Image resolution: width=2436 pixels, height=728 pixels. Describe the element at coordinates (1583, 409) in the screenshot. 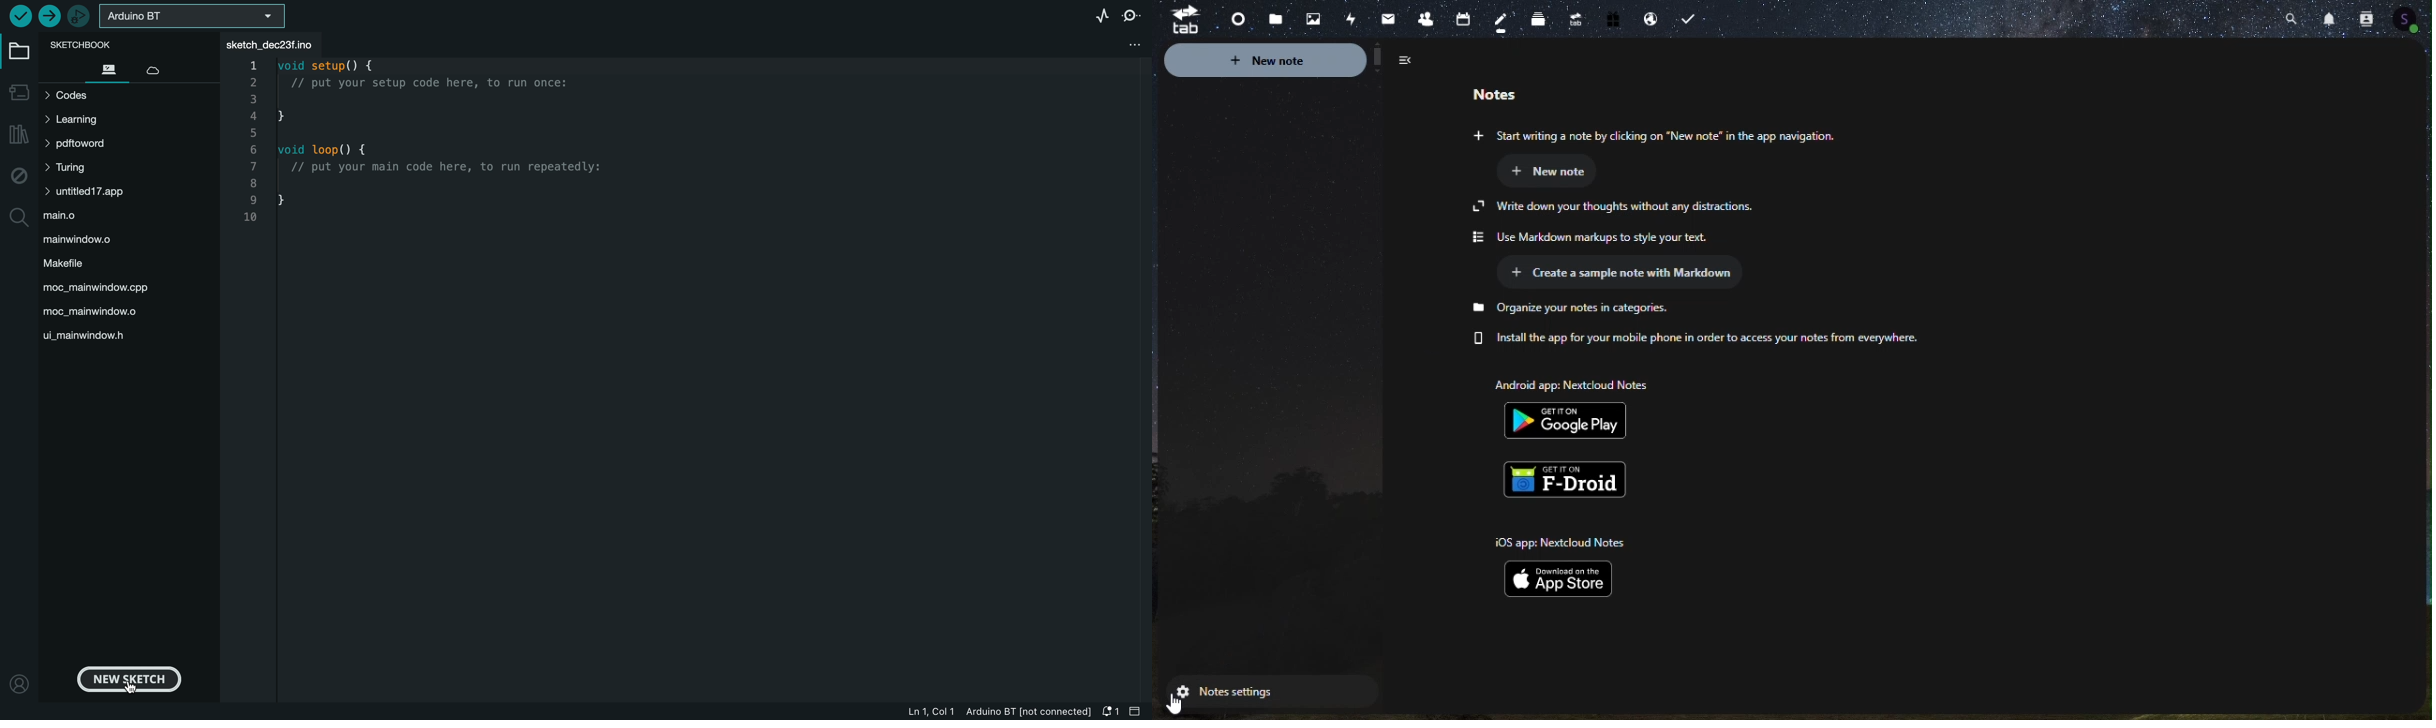

I see `Play Store` at that location.